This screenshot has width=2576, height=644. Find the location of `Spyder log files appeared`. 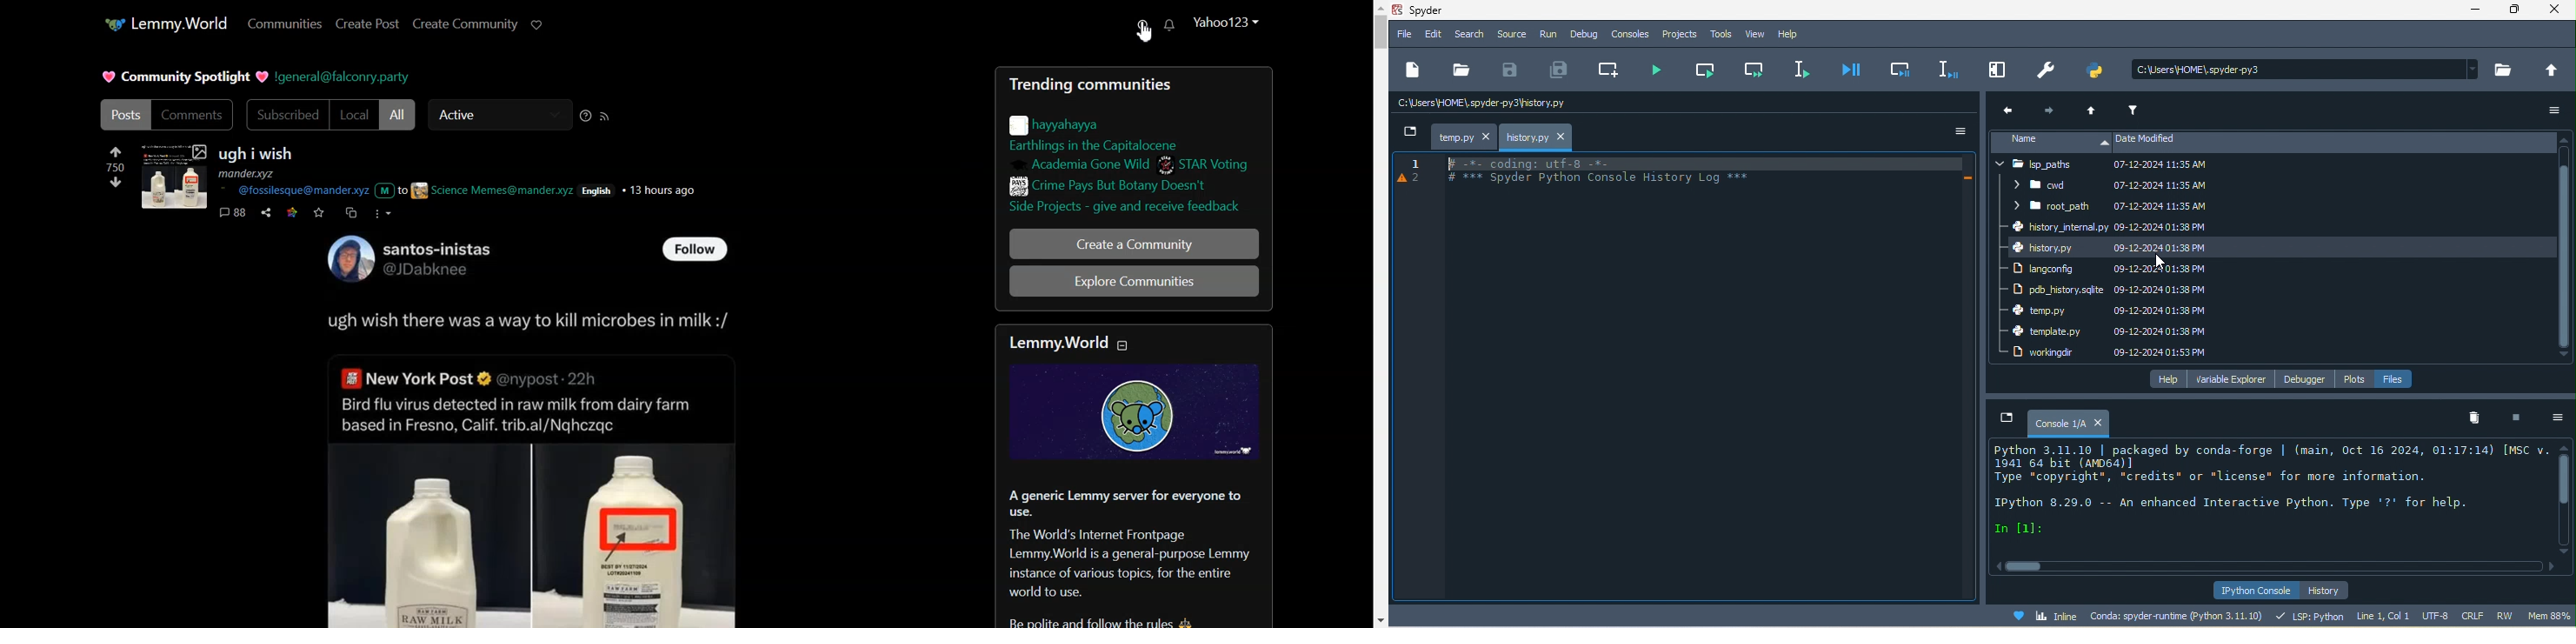

Spyder log files appeared is located at coordinates (1686, 210).